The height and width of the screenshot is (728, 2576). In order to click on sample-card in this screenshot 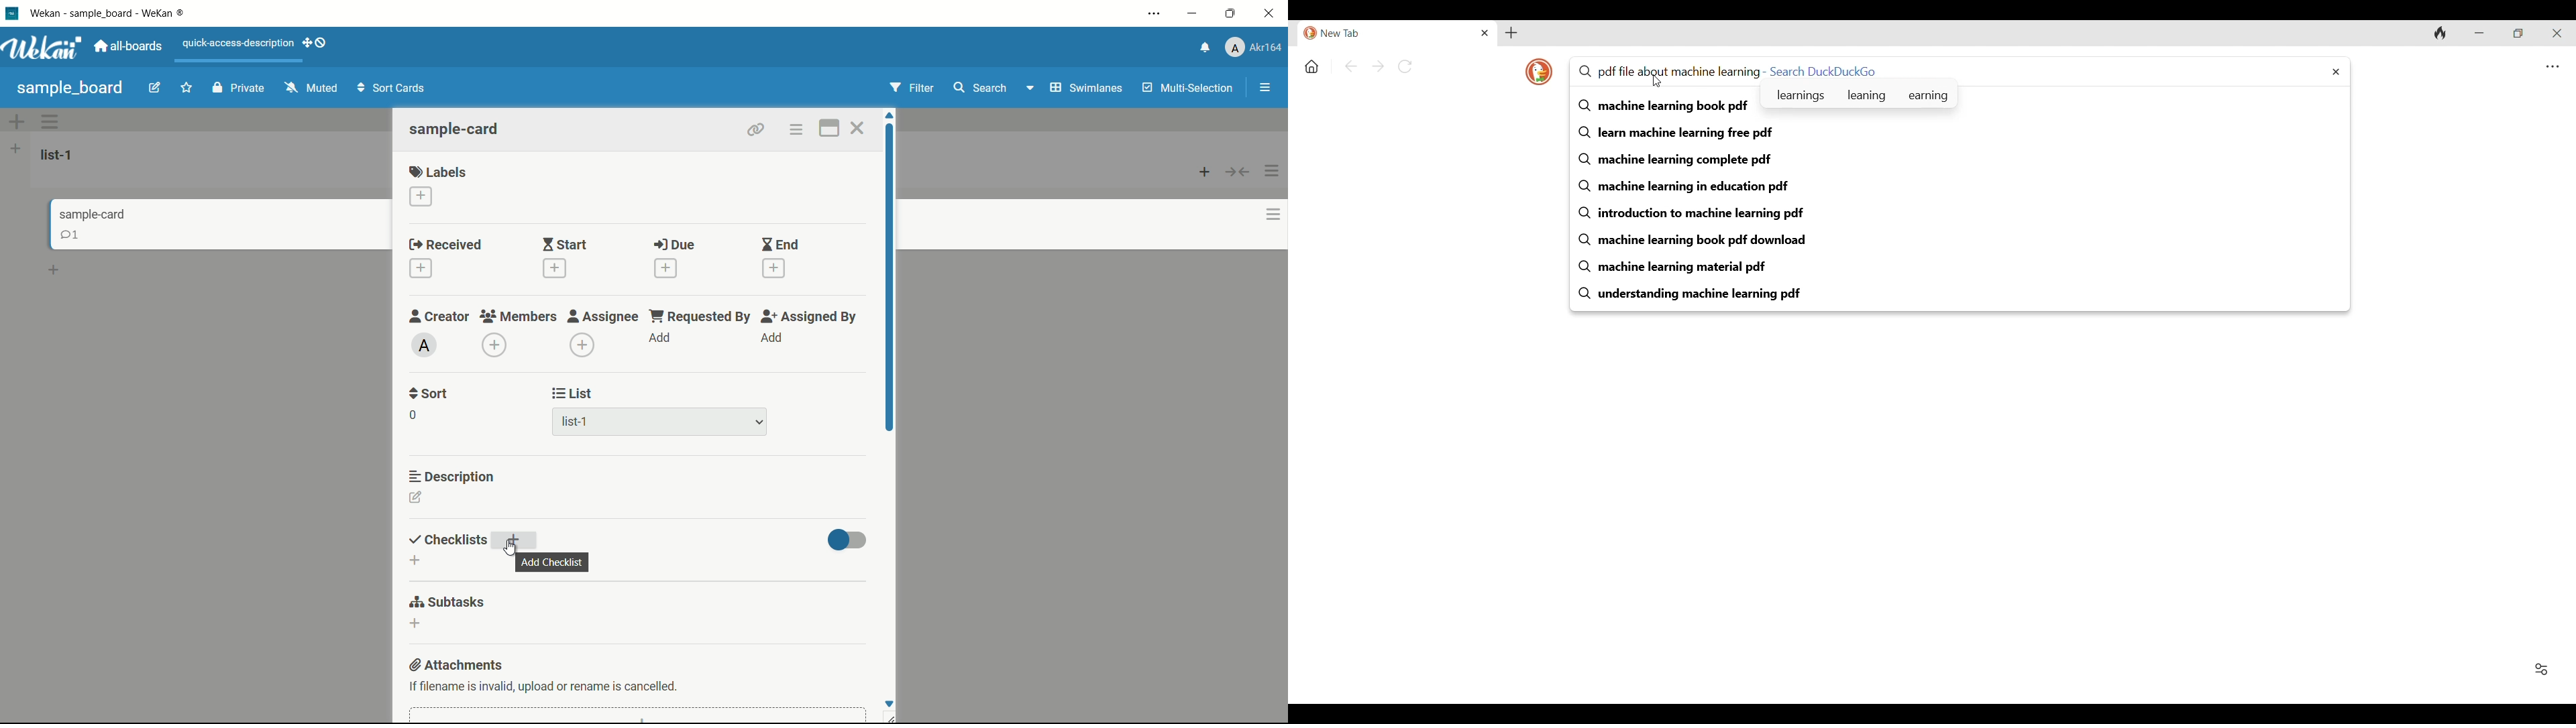, I will do `click(94, 213)`.